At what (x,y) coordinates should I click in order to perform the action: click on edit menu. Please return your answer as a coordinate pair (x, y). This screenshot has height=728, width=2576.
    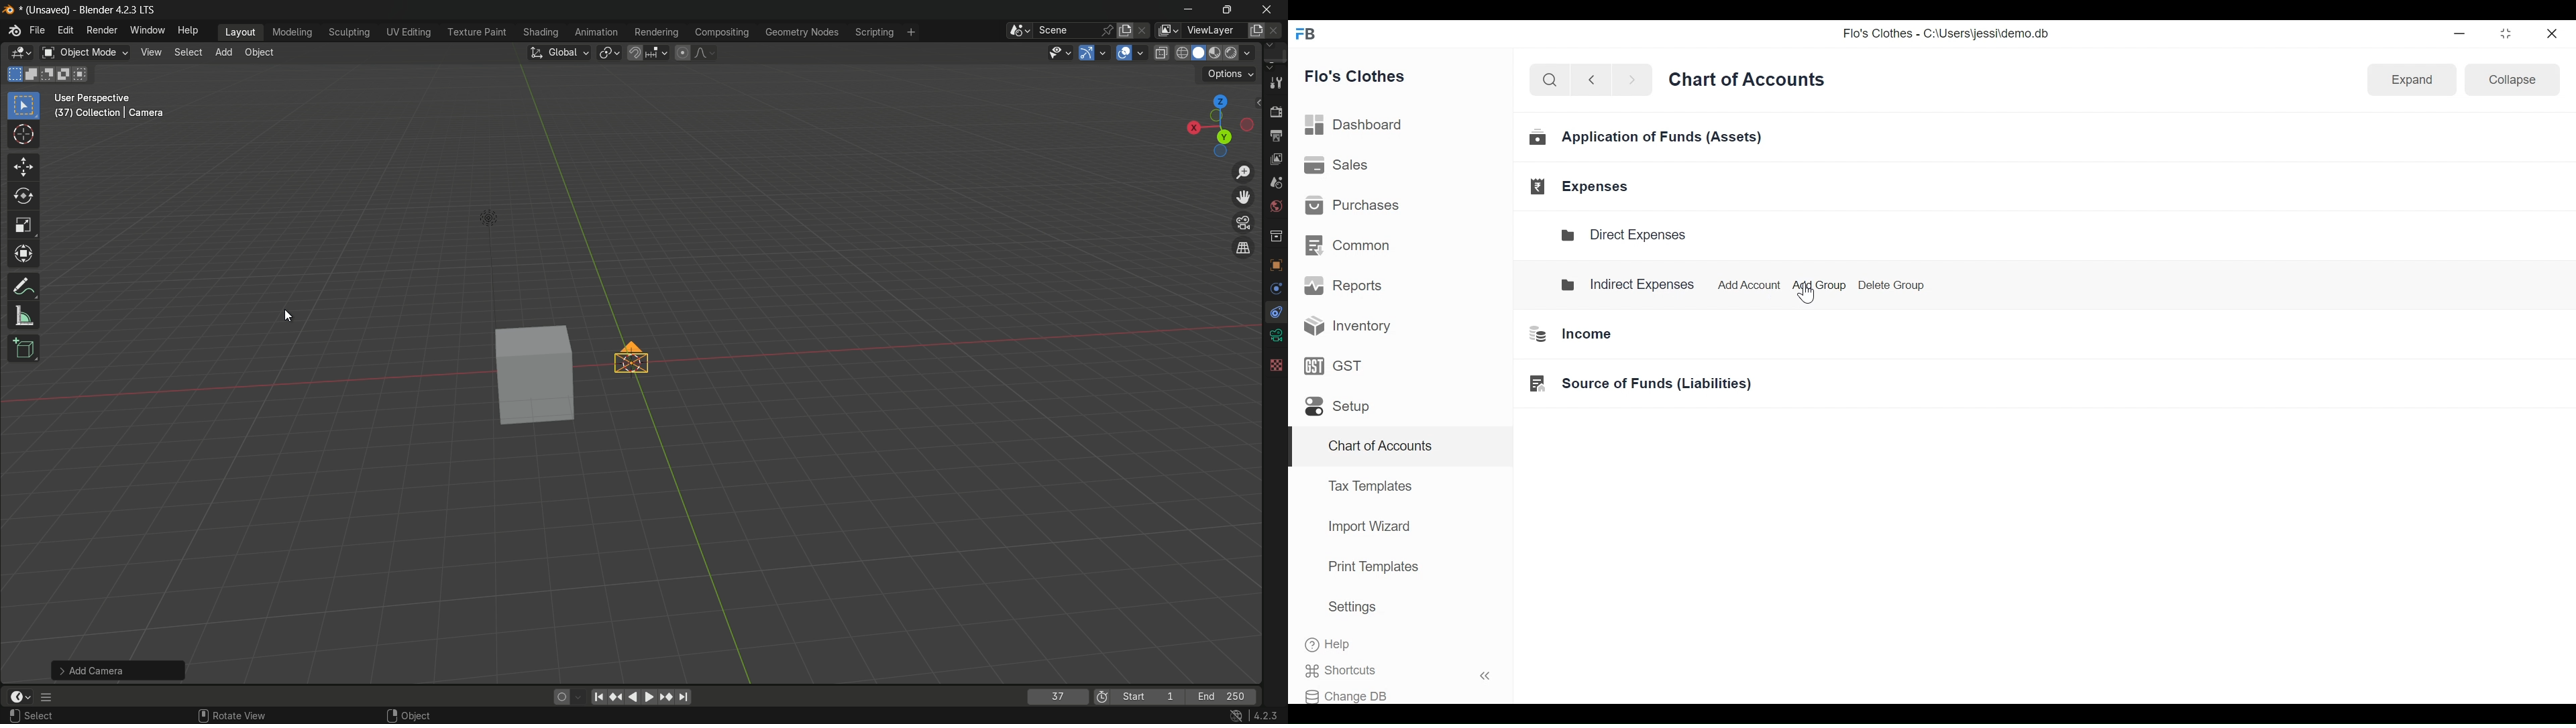
    Looking at the image, I should click on (64, 32).